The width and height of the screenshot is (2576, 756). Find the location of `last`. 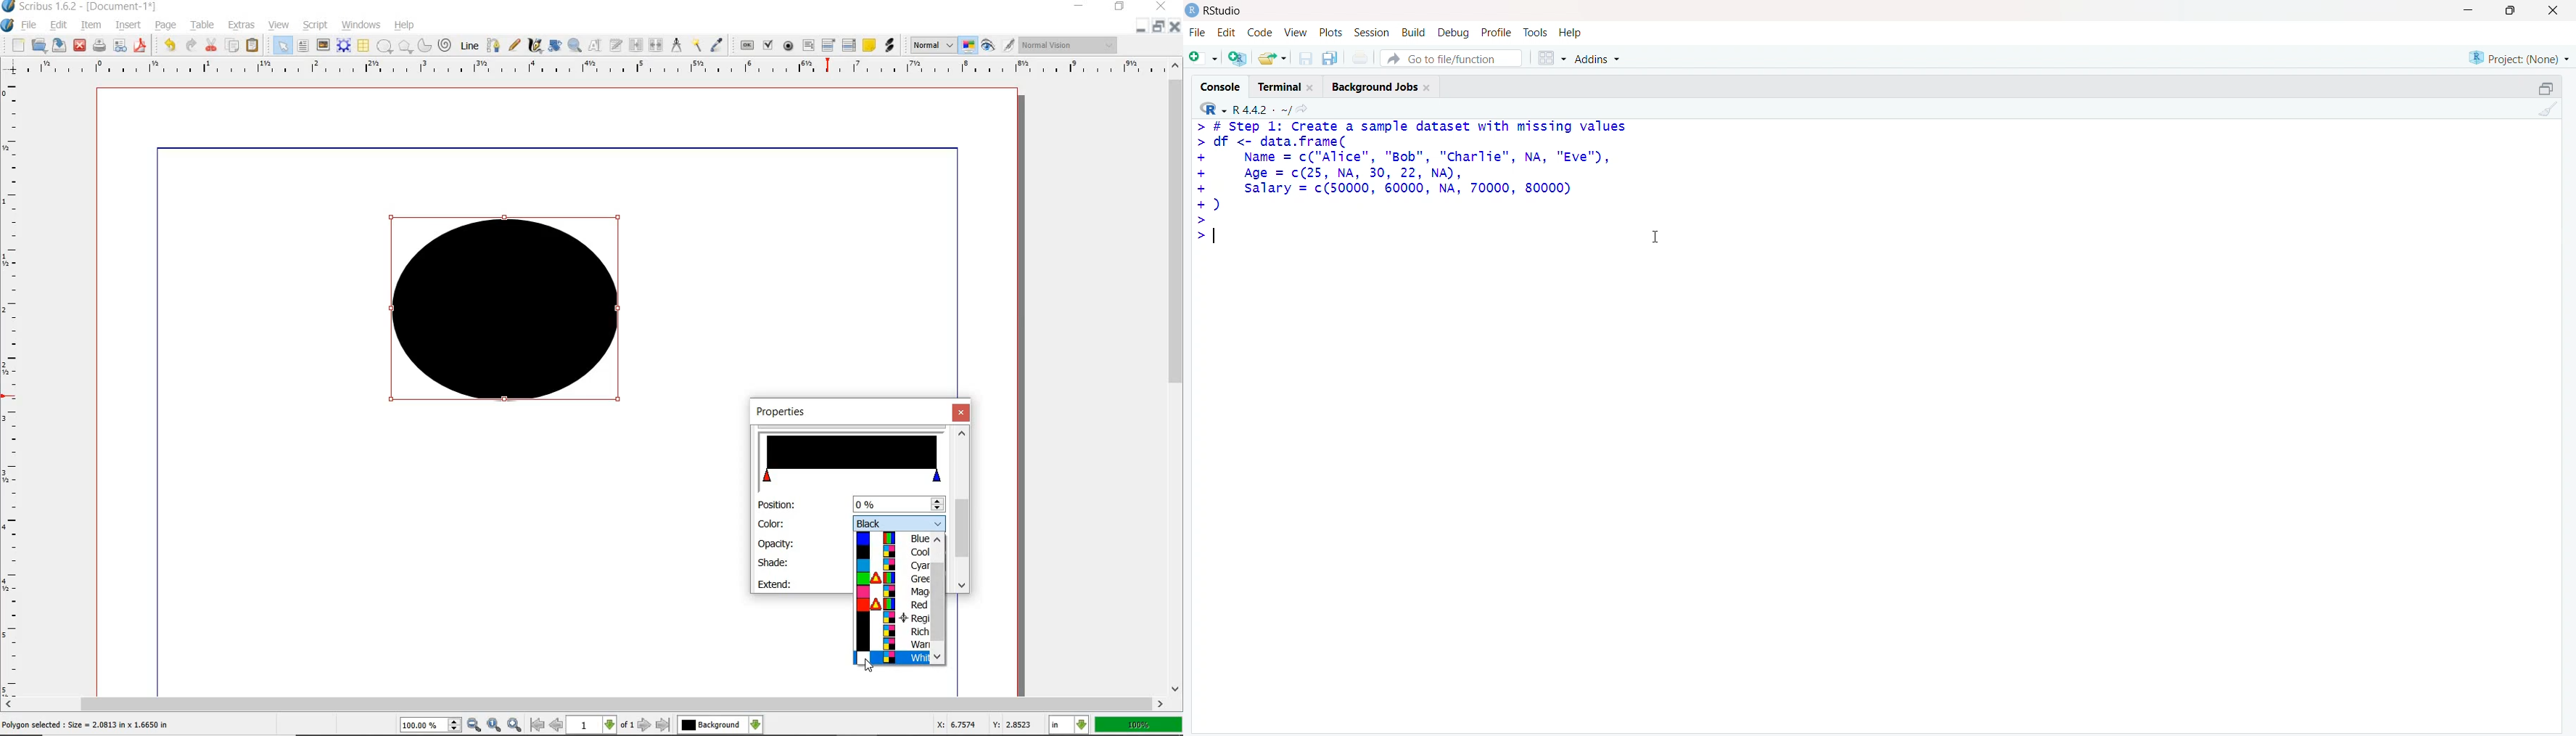

last is located at coordinates (662, 725).